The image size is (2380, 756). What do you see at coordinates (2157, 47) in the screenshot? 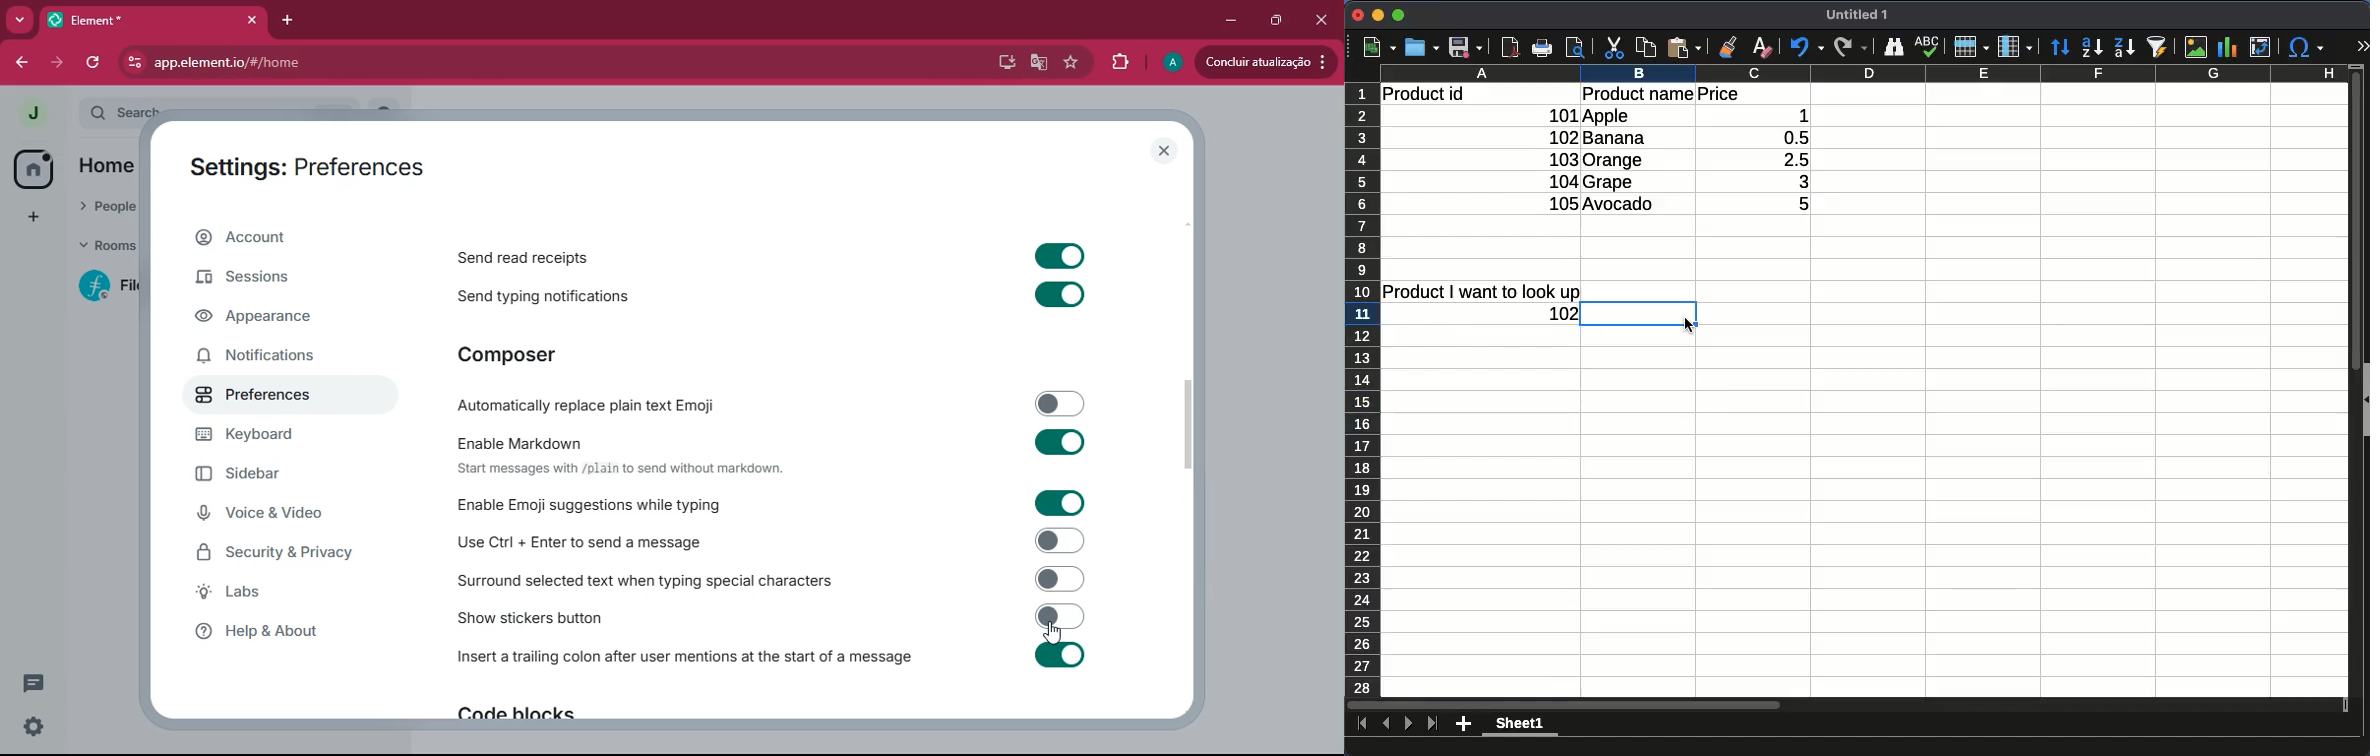
I see `sort` at bounding box center [2157, 47].